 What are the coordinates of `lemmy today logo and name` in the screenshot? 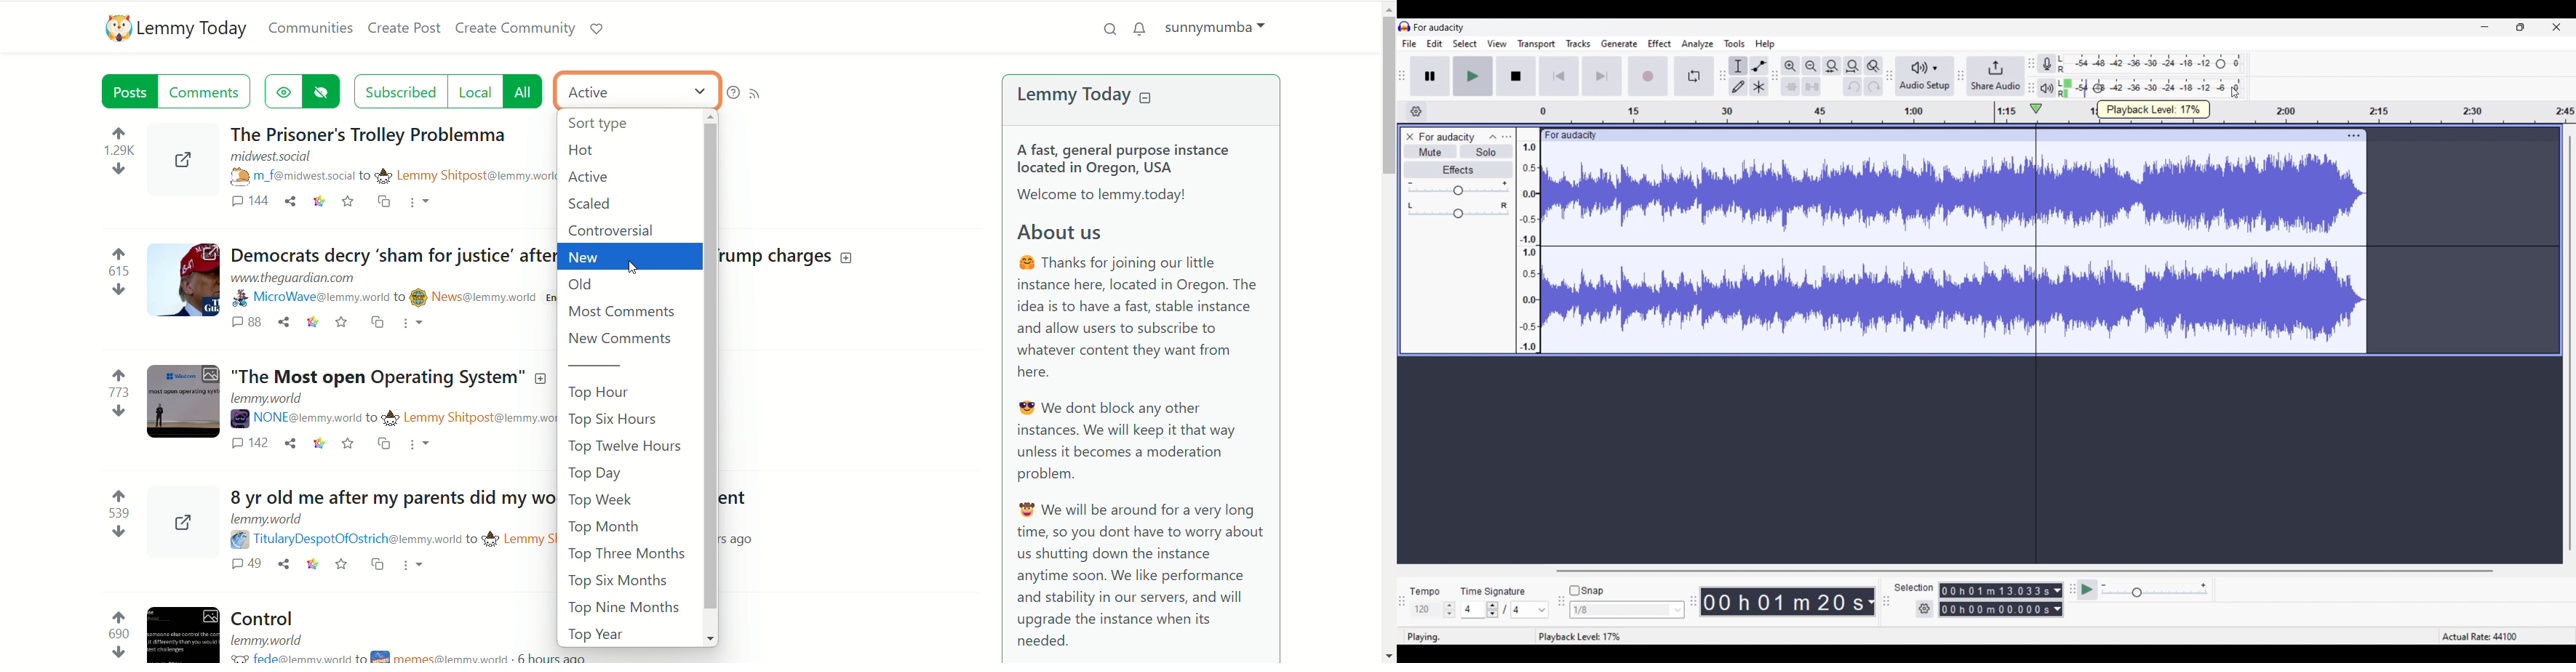 It's located at (174, 28).